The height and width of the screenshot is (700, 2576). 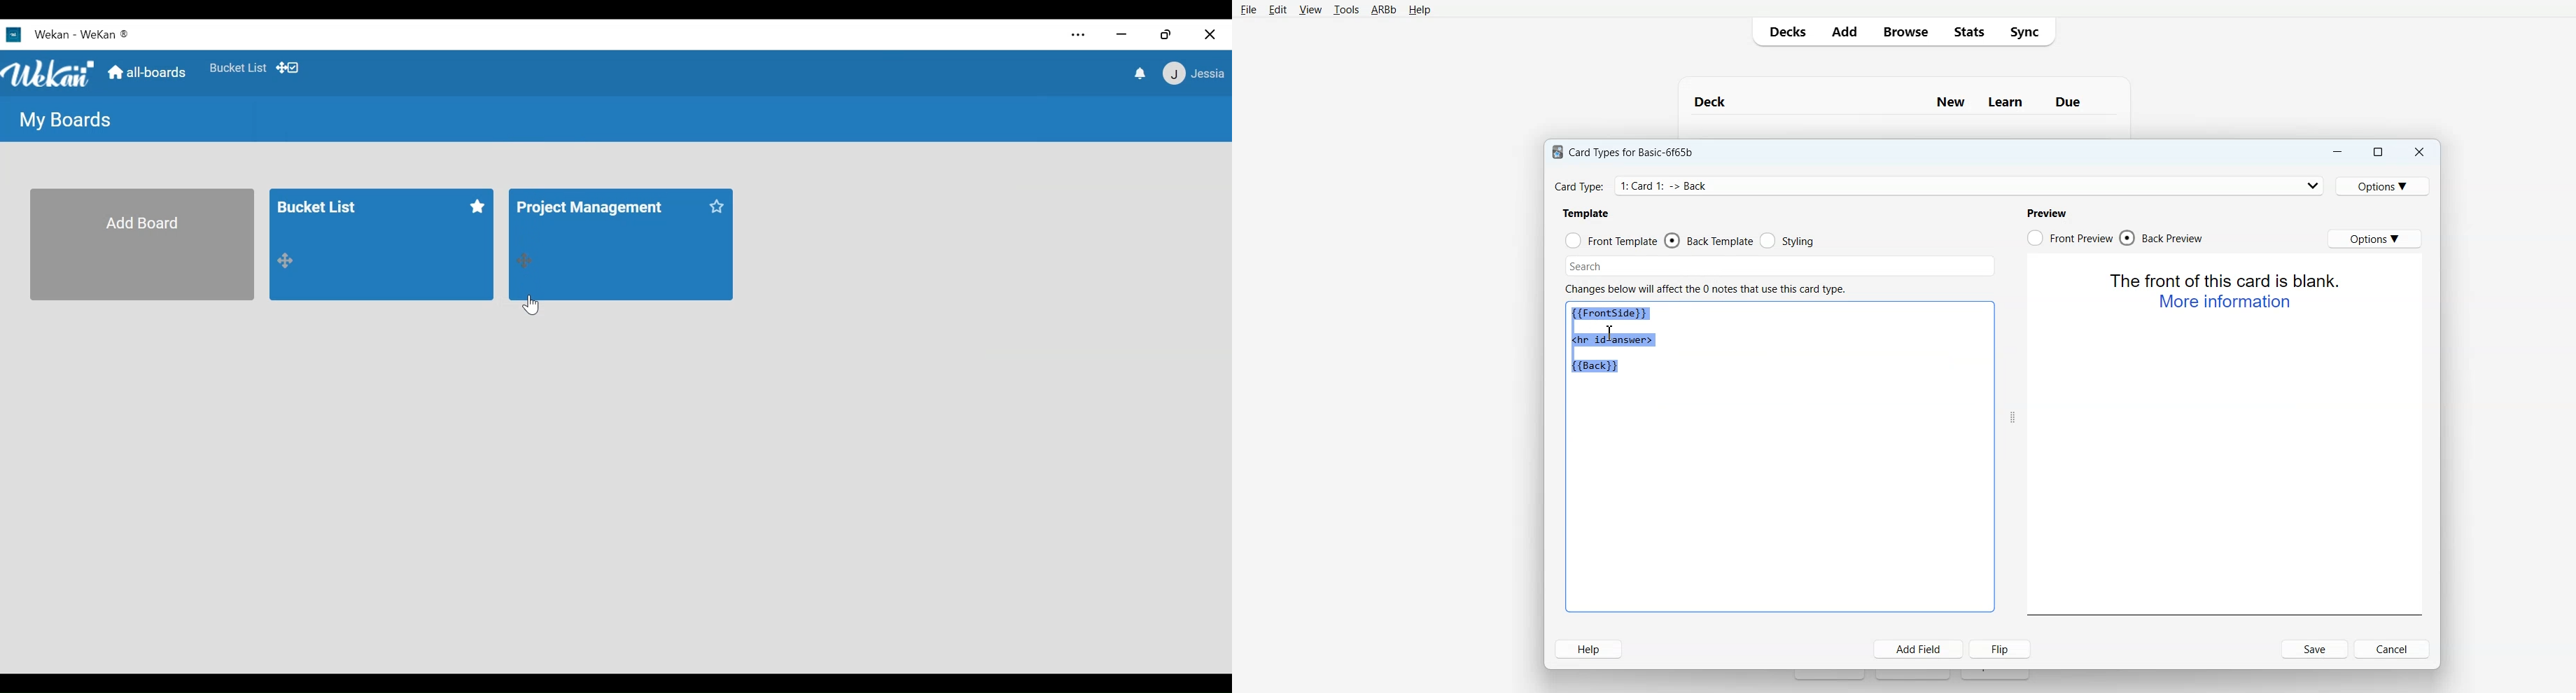 What do you see at coordinates (2012, 417) in the screenshot?
I see `Drag handle` at bounding box center [2012, 417].